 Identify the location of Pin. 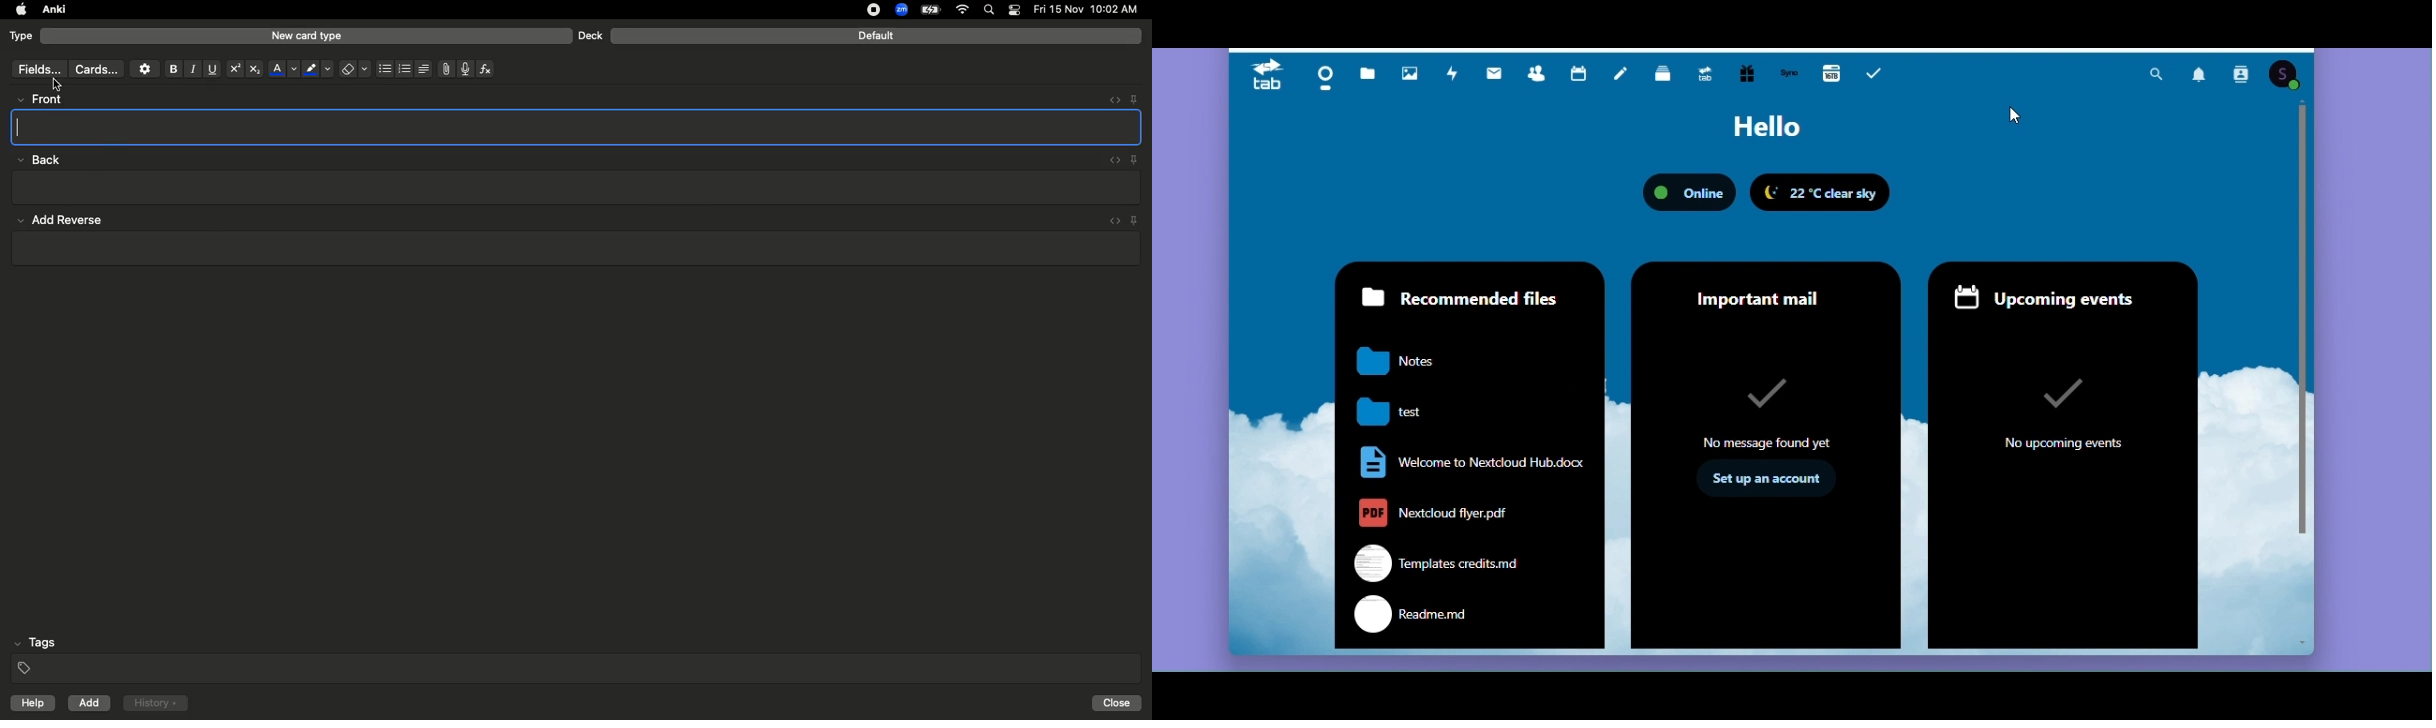
(1135, 159).